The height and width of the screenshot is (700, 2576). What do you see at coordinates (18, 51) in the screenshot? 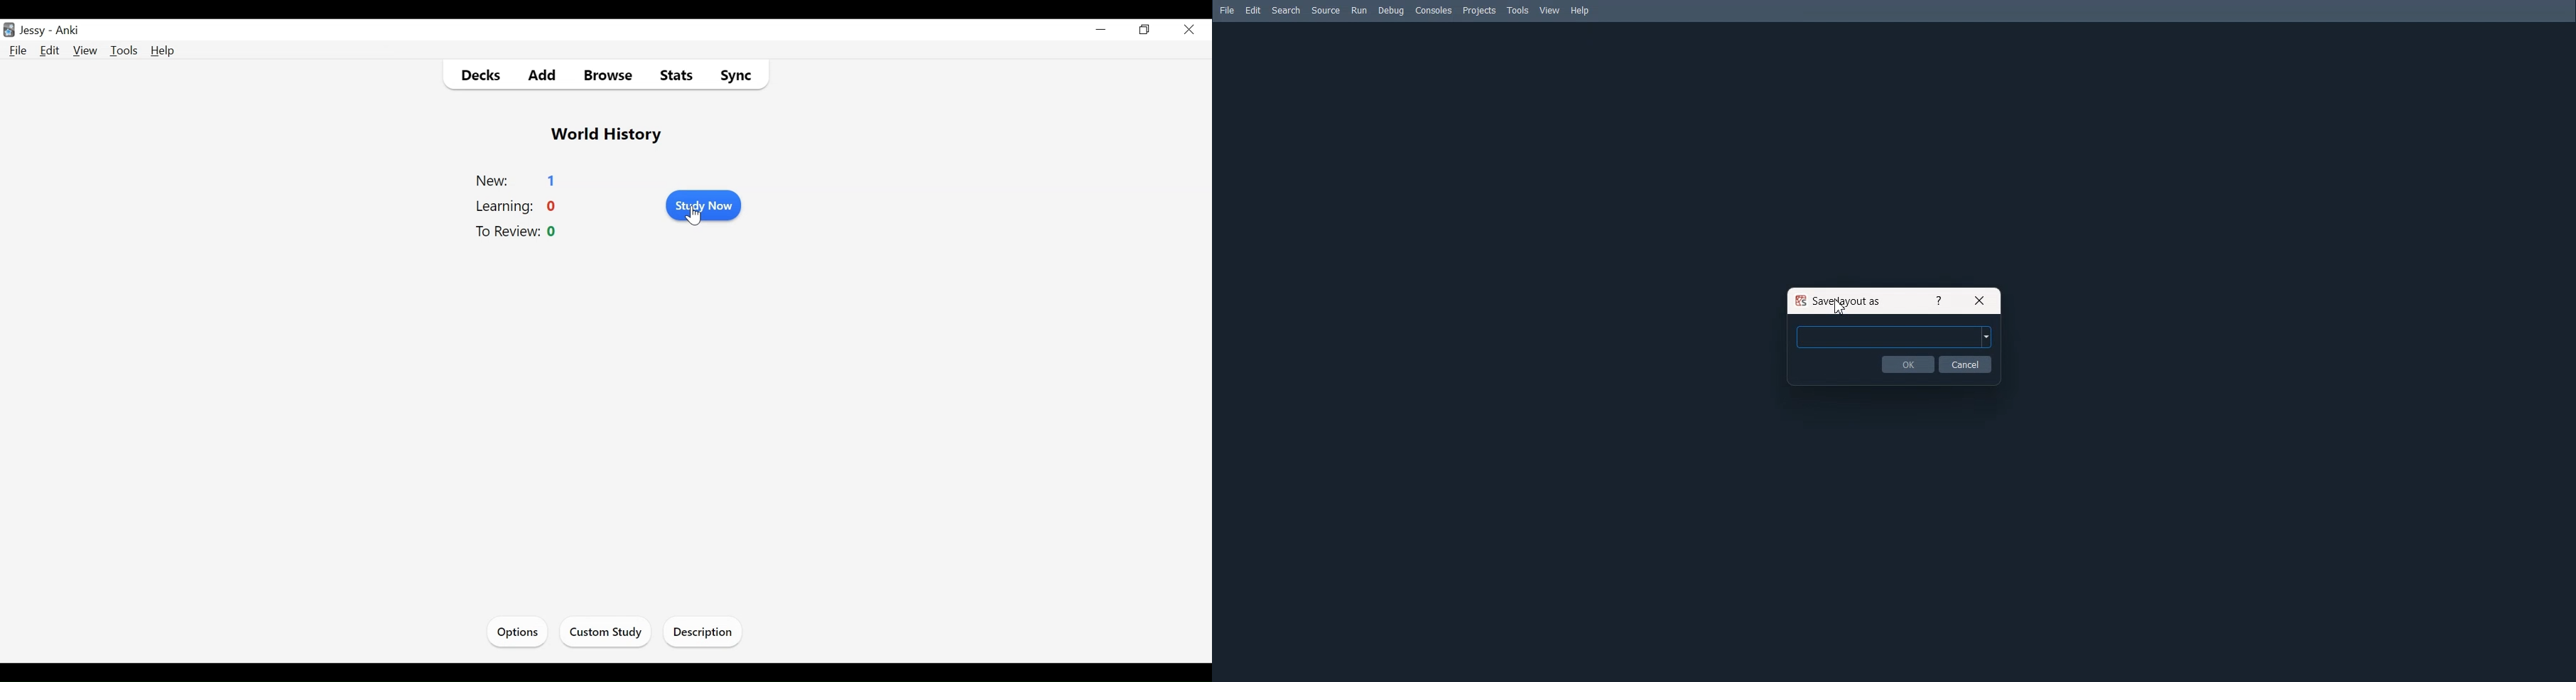
I see `File` at bounding box center [18, 51].